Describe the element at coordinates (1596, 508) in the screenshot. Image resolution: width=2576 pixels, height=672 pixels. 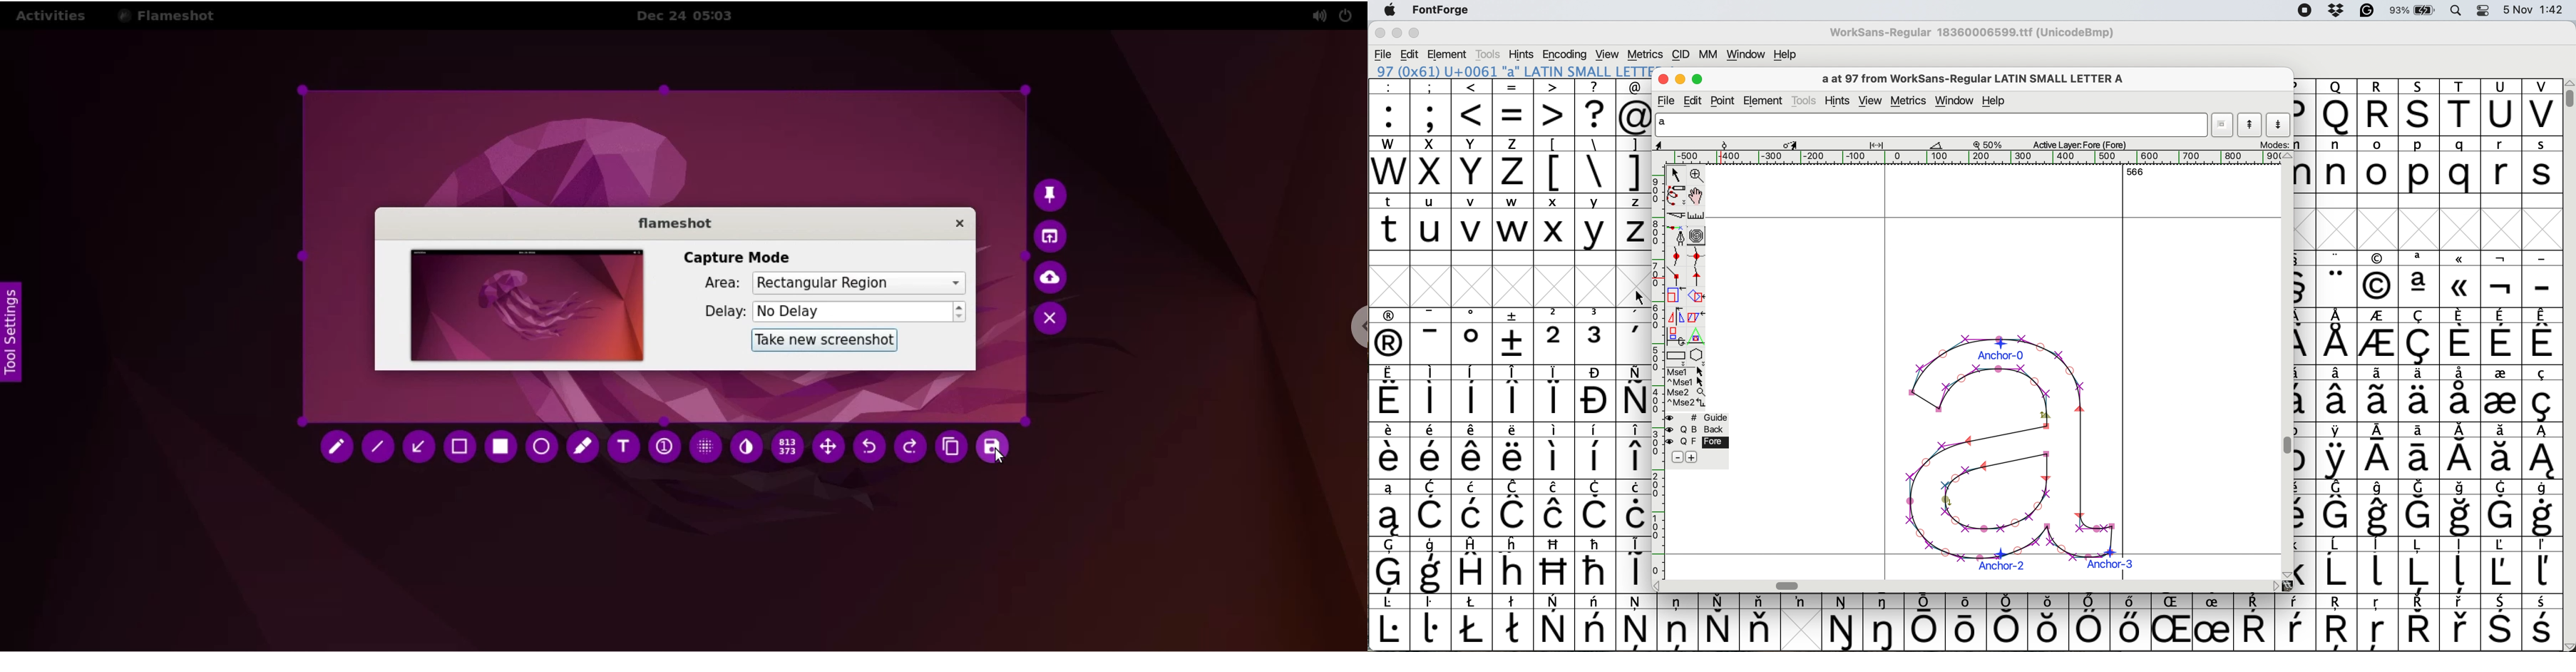
I see `symbol` at that location.